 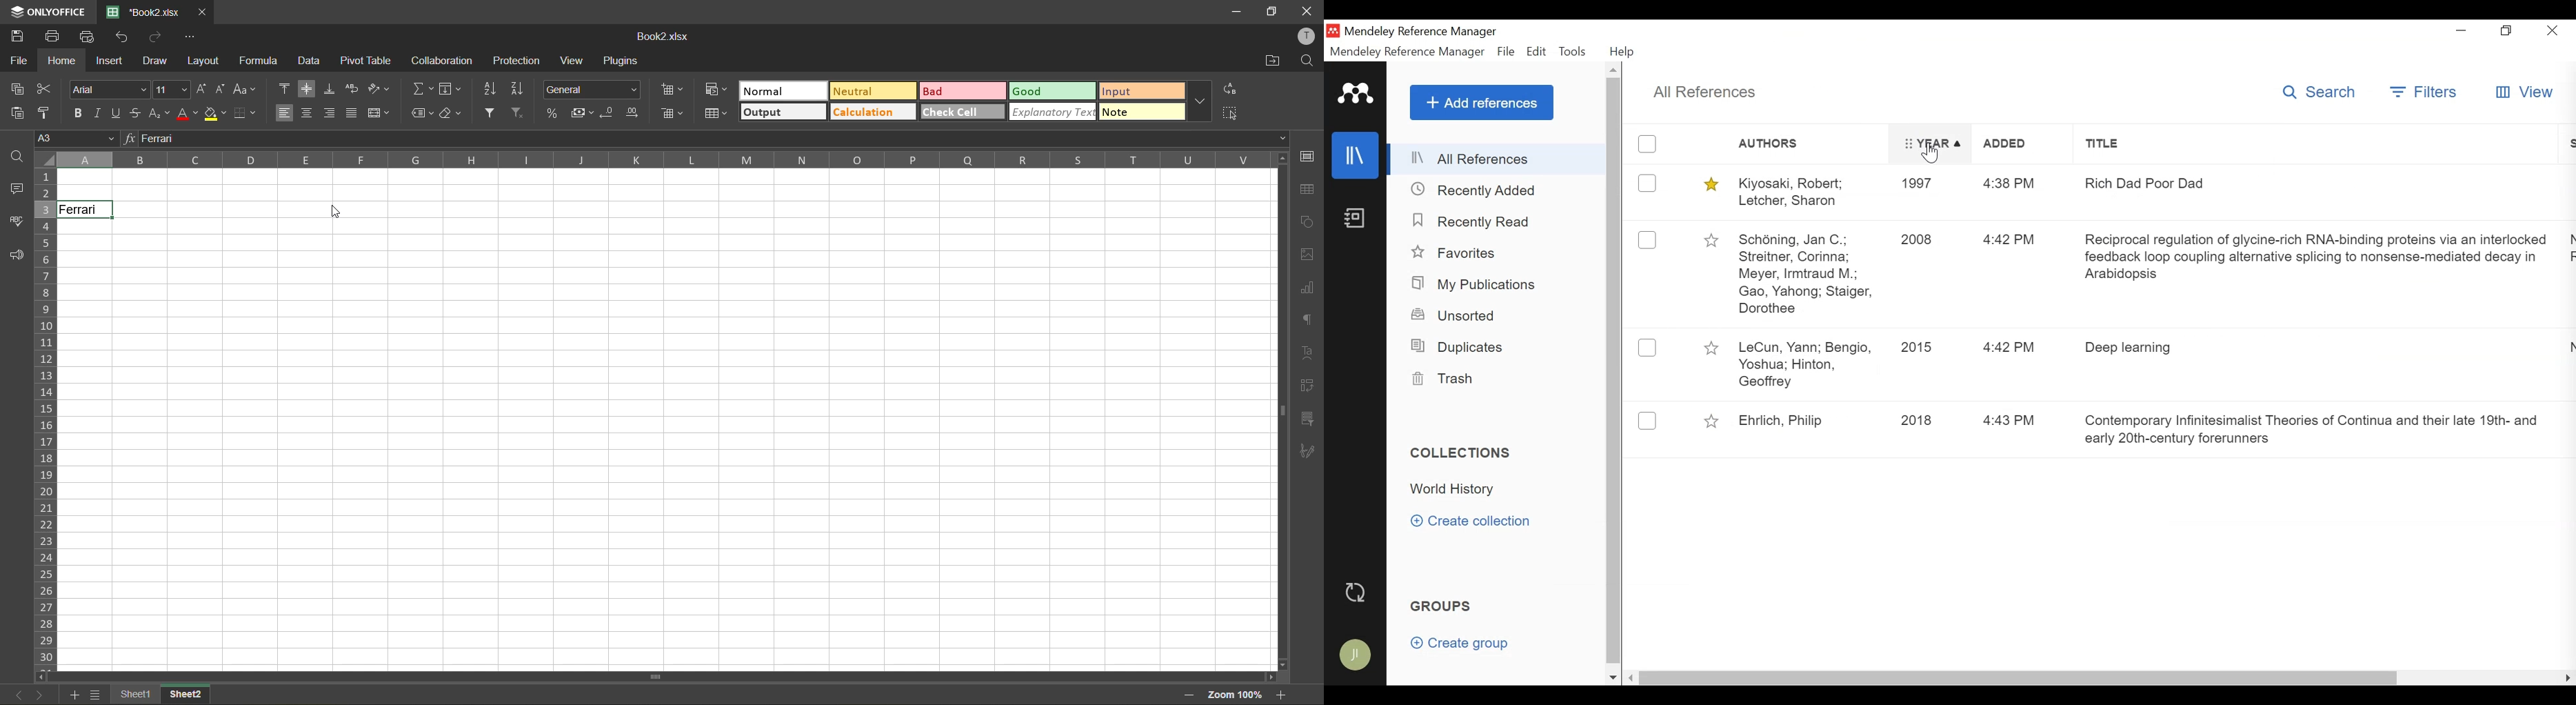 I want to click on View, so click(x=2524, y=91).